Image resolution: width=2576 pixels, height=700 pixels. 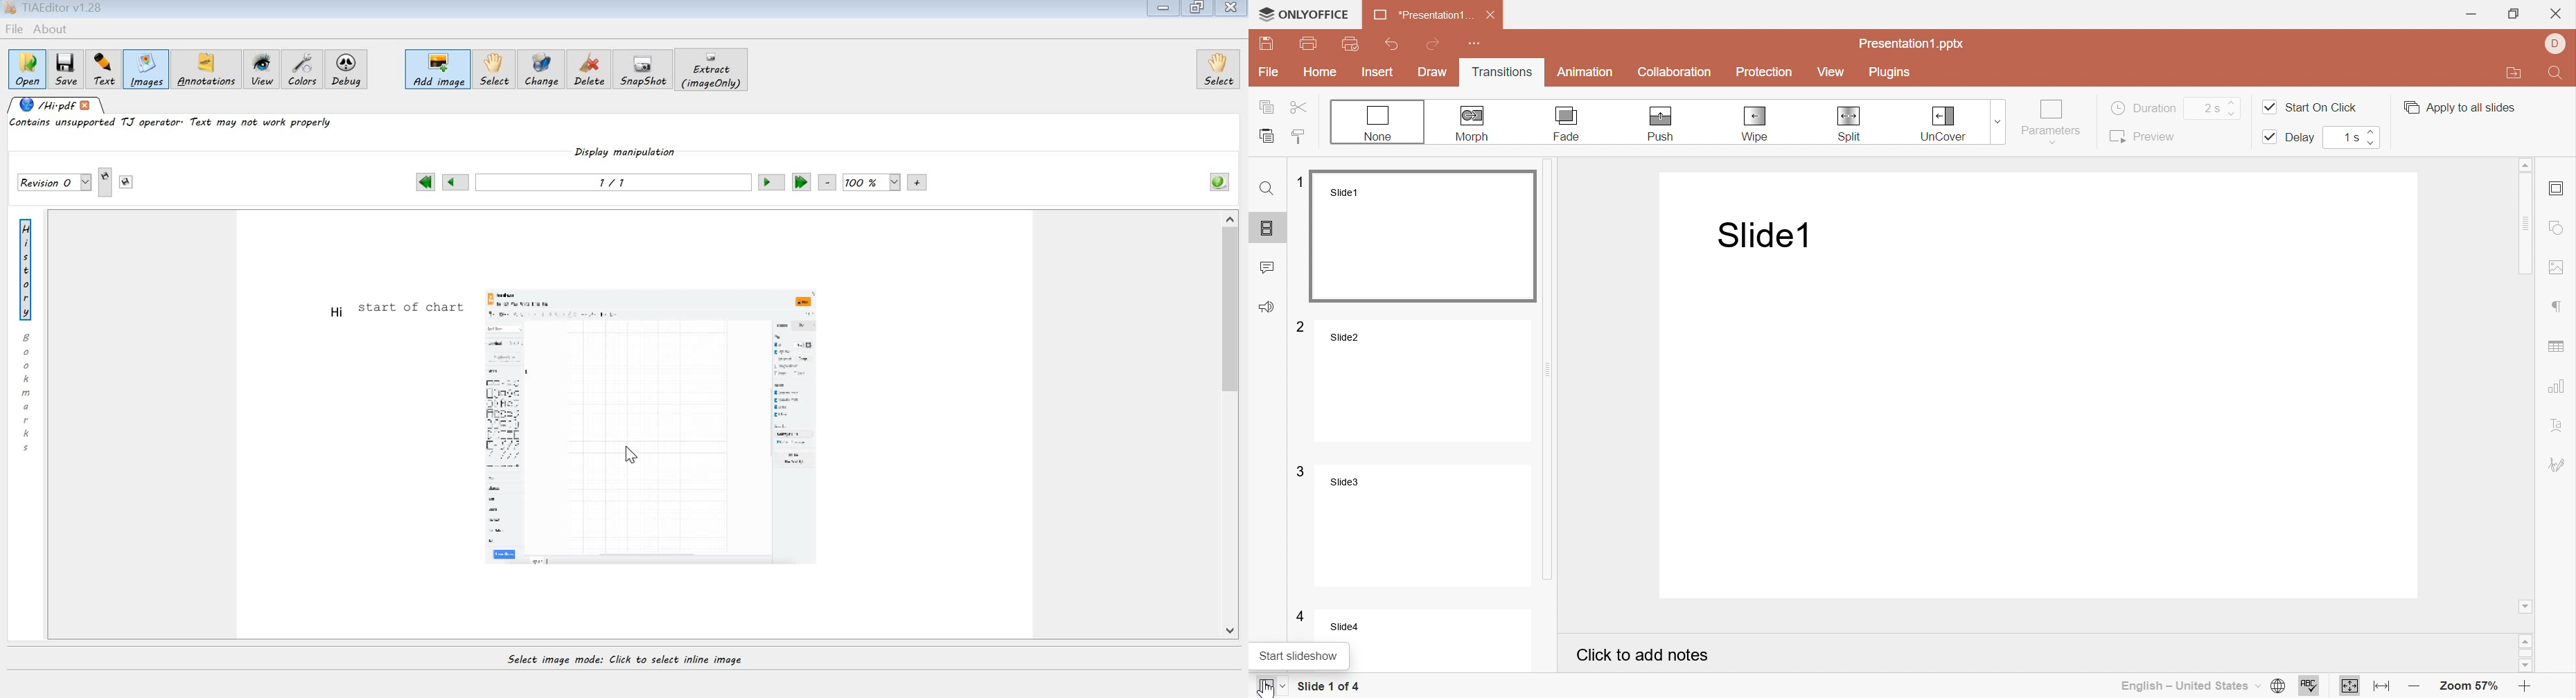 What do you see at coordinates (1471, 123) in the screenshot?
I see `Morph` at bounding box center [1471, 123].